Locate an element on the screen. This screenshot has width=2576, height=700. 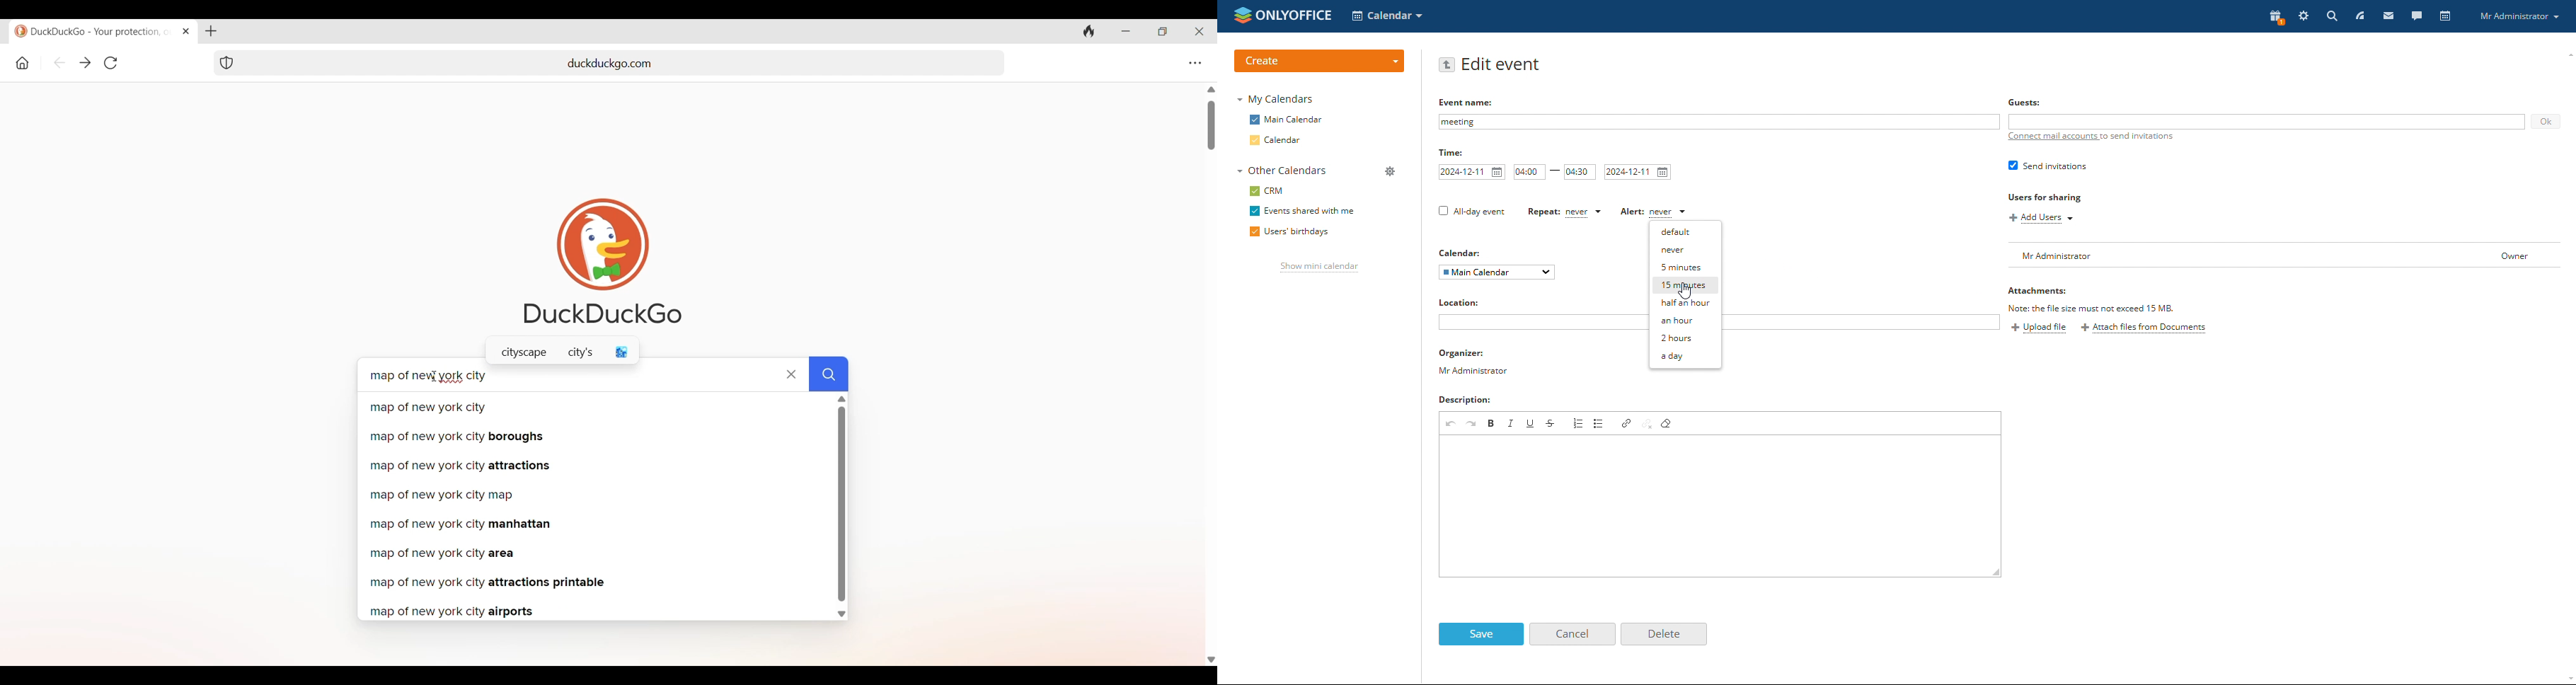
profile is located at coordinates (2522, 17).